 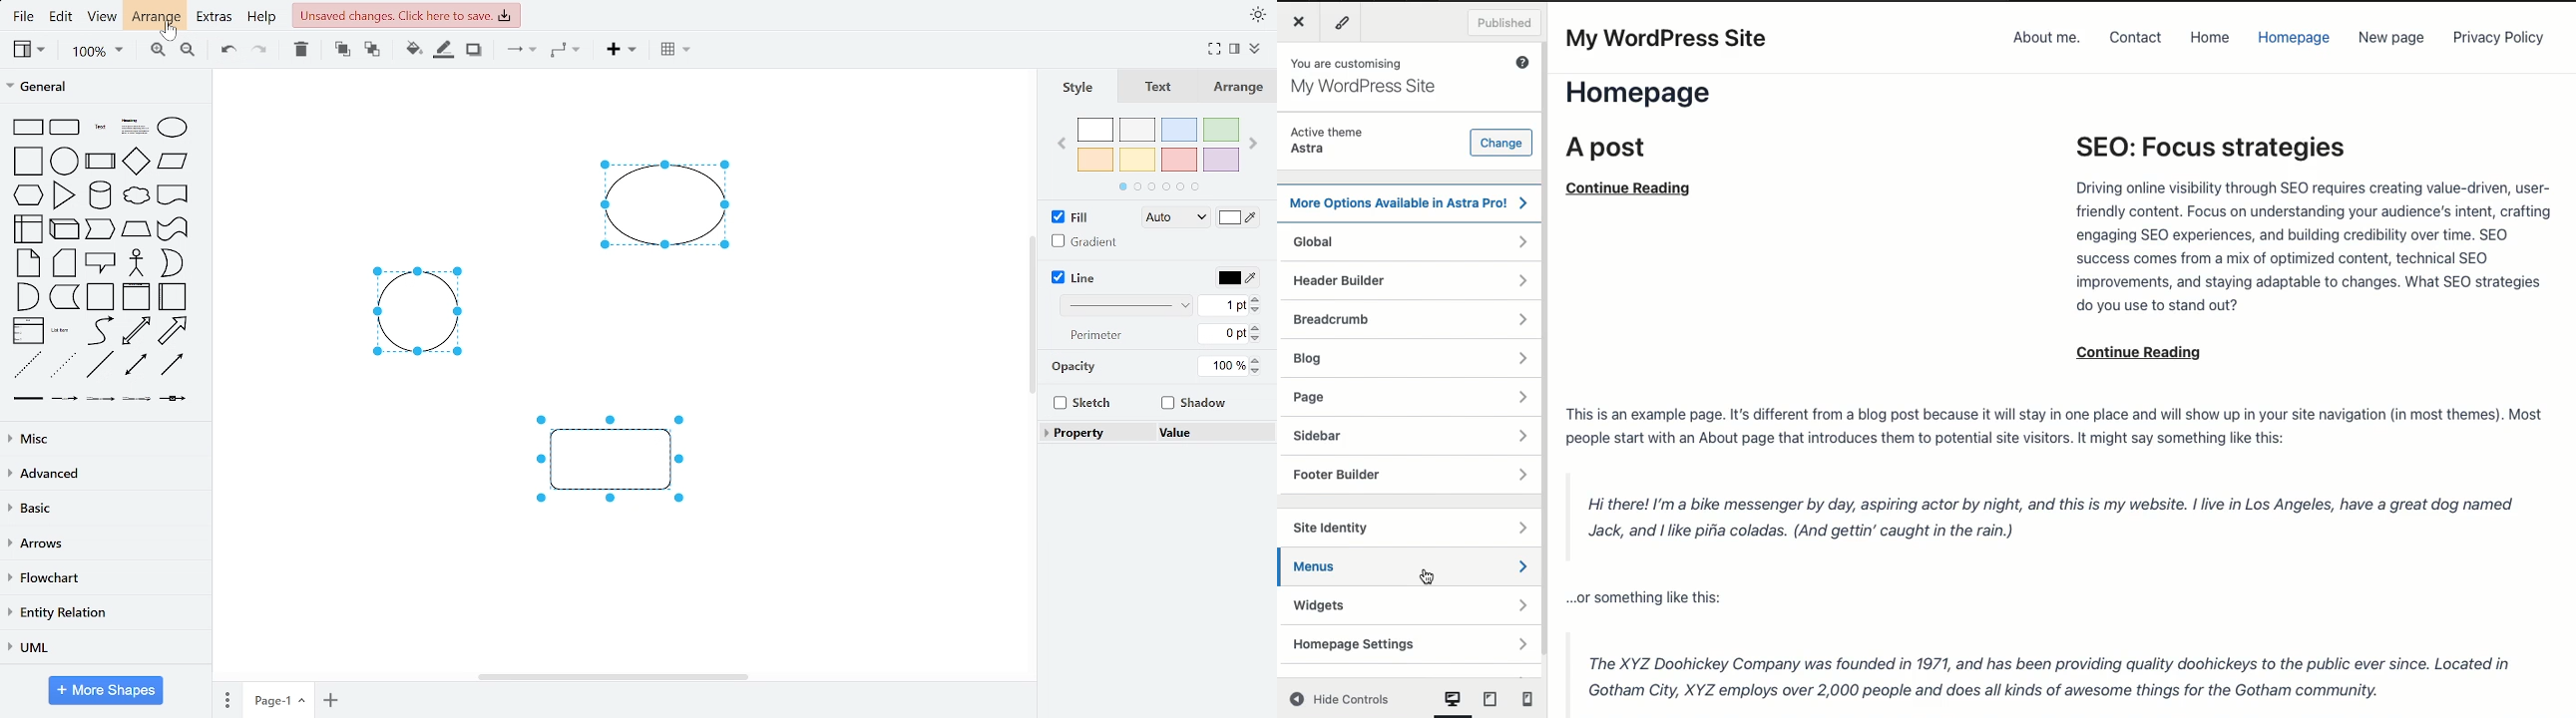 What do you see at coordinates (1451, 703) in the screenshot?
I see `computer View` at bounding box center [1451, 703].